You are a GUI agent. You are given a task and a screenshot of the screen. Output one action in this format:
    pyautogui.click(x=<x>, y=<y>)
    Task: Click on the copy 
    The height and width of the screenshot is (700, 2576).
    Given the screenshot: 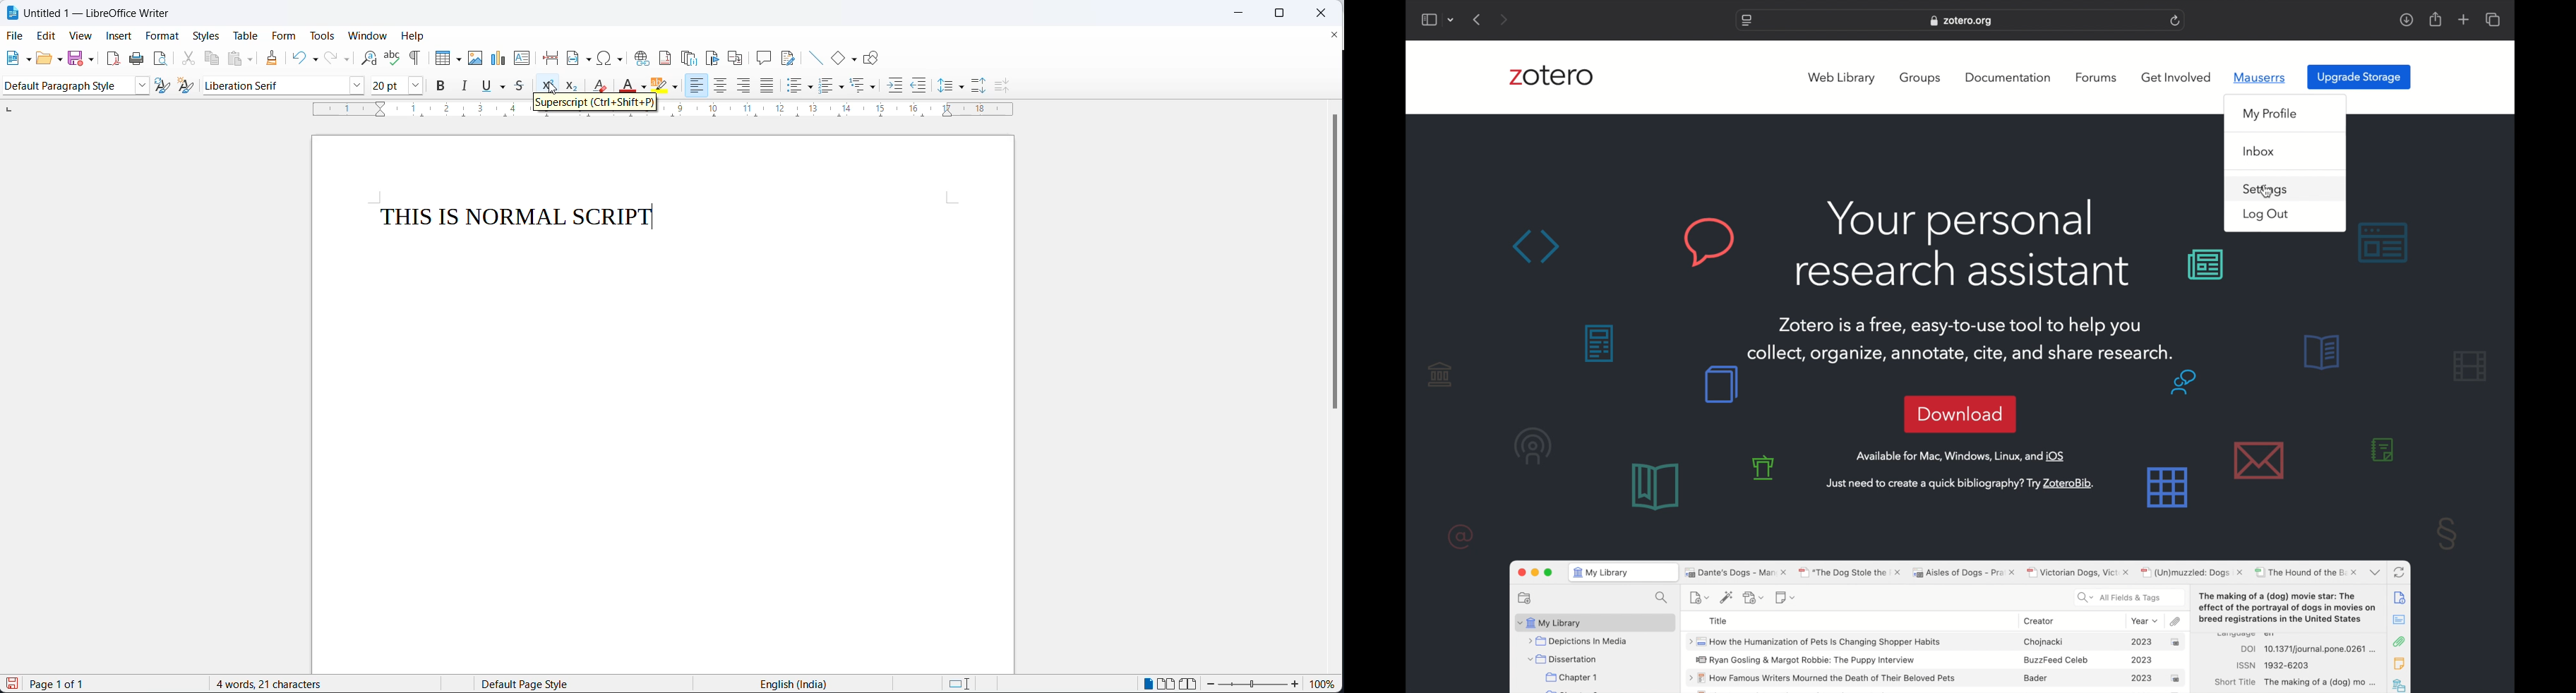 What is the action you would take?
    pyautogui.click(x=212, y=57)
    